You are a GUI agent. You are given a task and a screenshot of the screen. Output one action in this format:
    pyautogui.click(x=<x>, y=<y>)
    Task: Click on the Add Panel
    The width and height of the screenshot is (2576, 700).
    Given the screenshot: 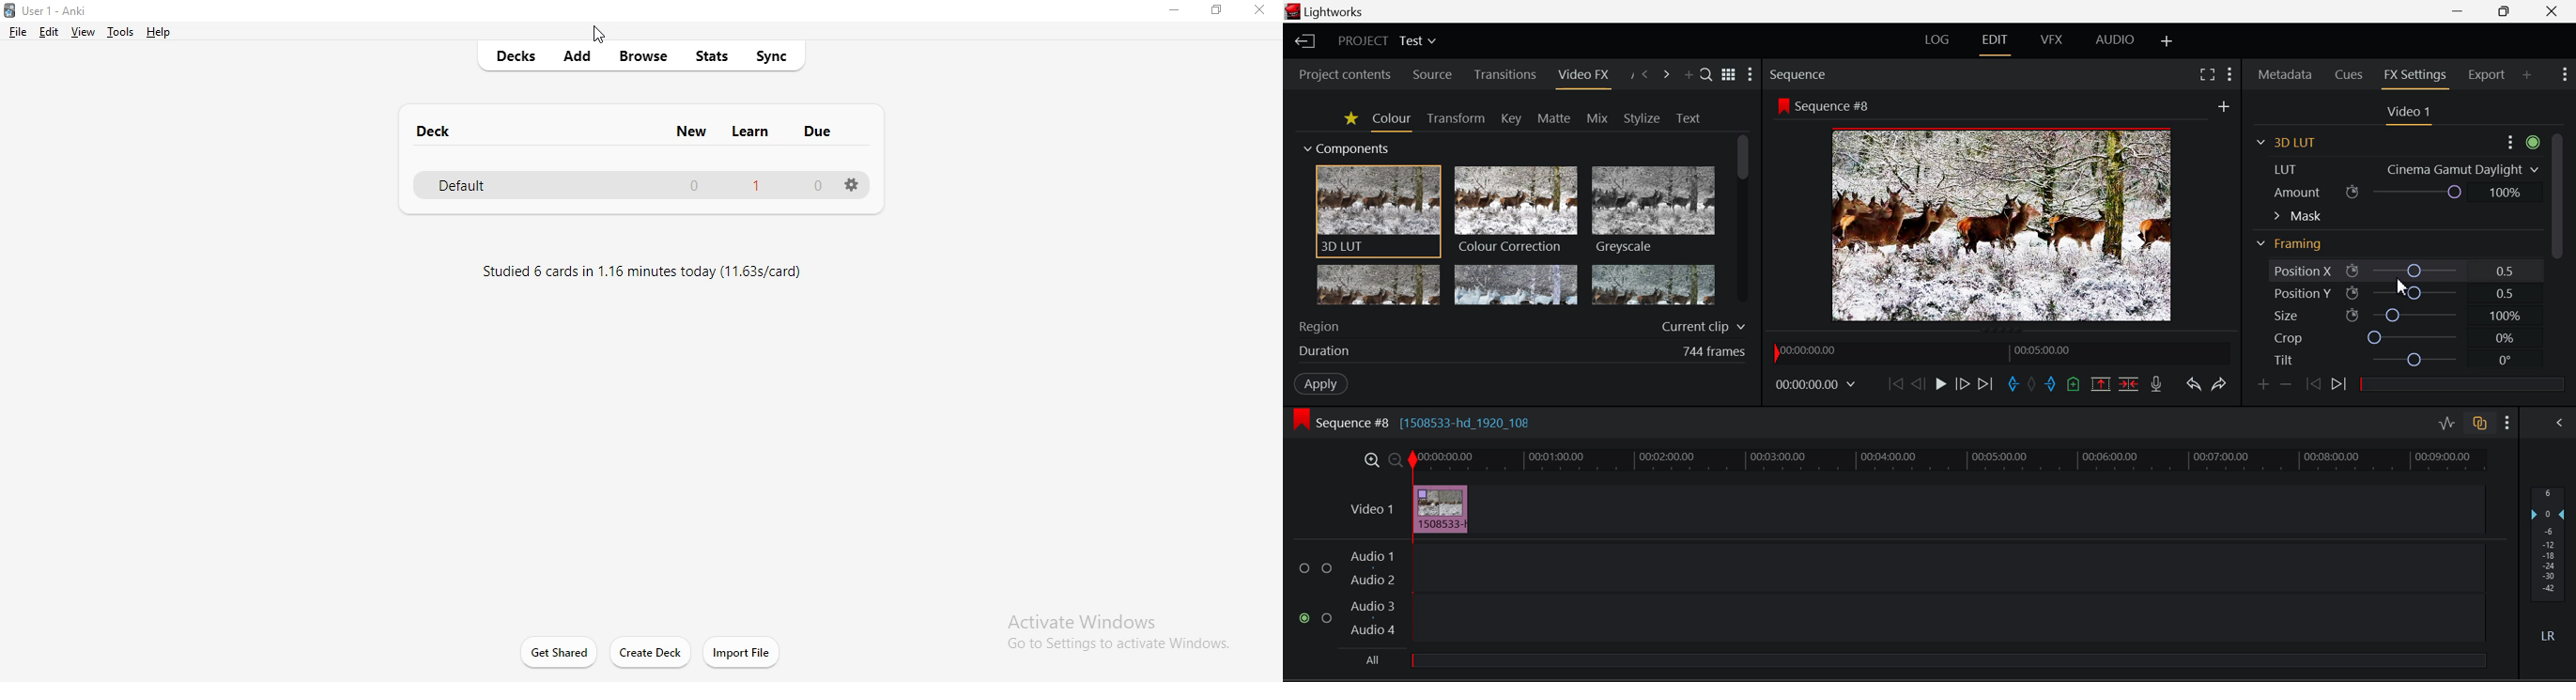 What is the action you would take?
    pyautogui.click(x=1688, y=73)
    